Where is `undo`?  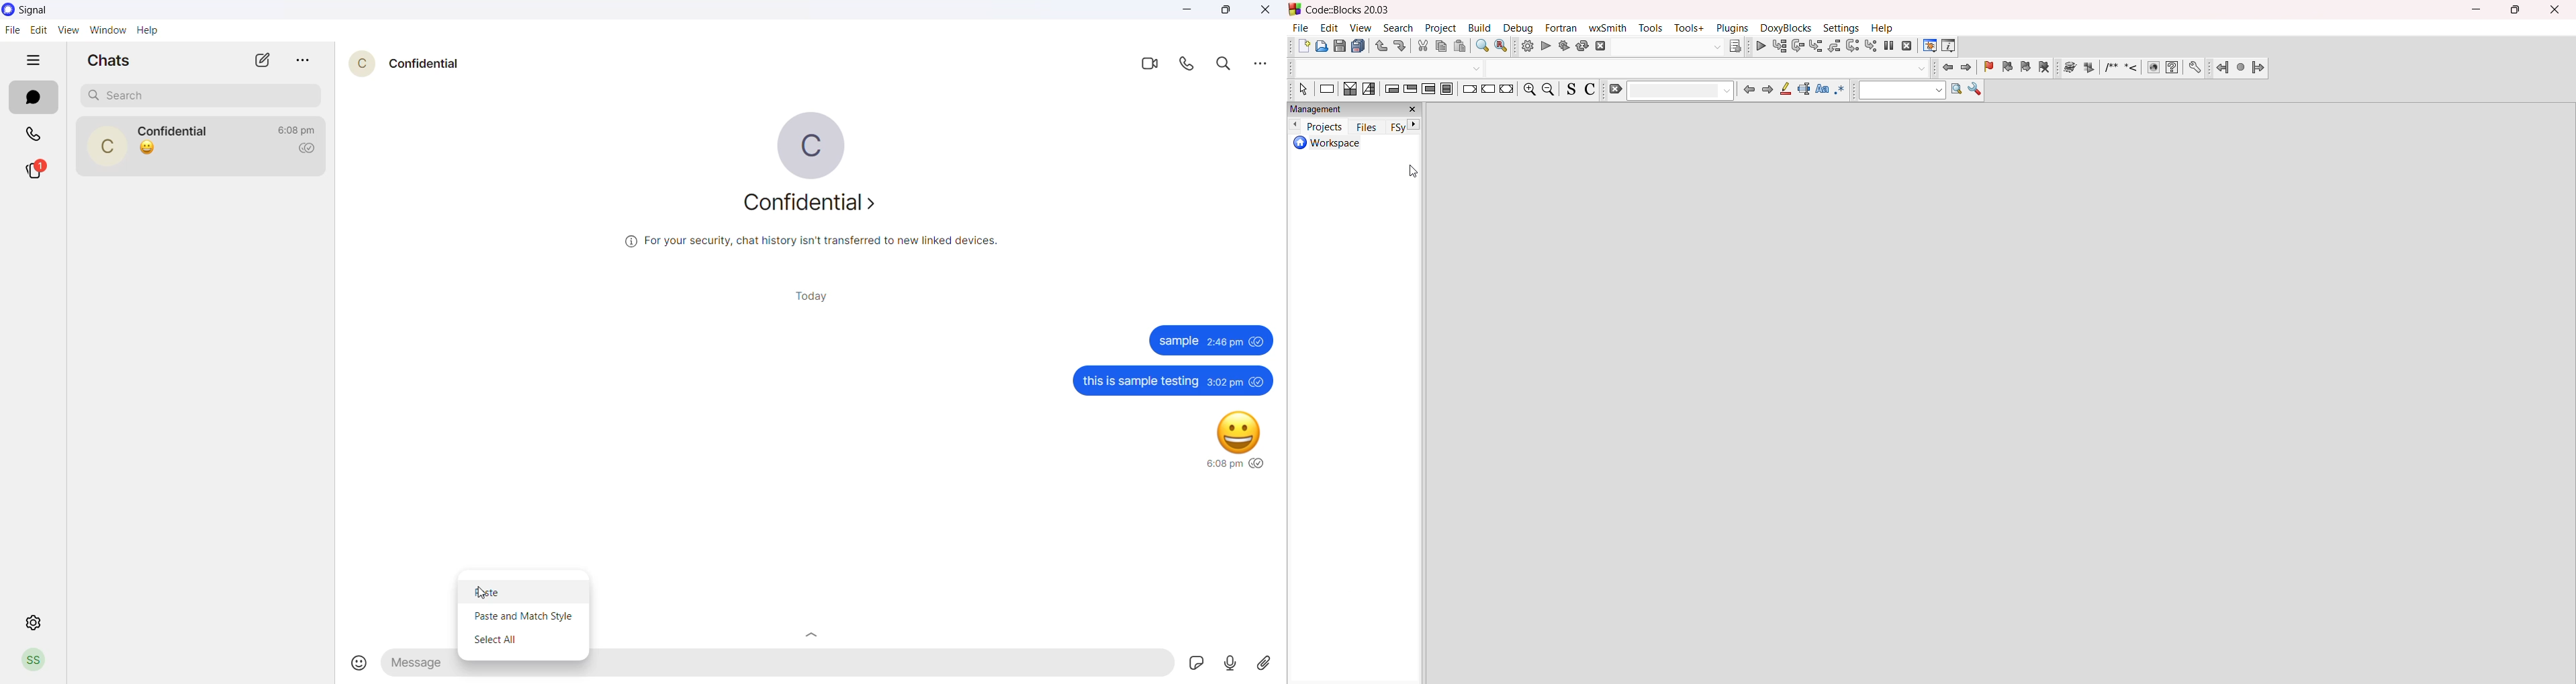 undo is located at coordinates (1382, 46).